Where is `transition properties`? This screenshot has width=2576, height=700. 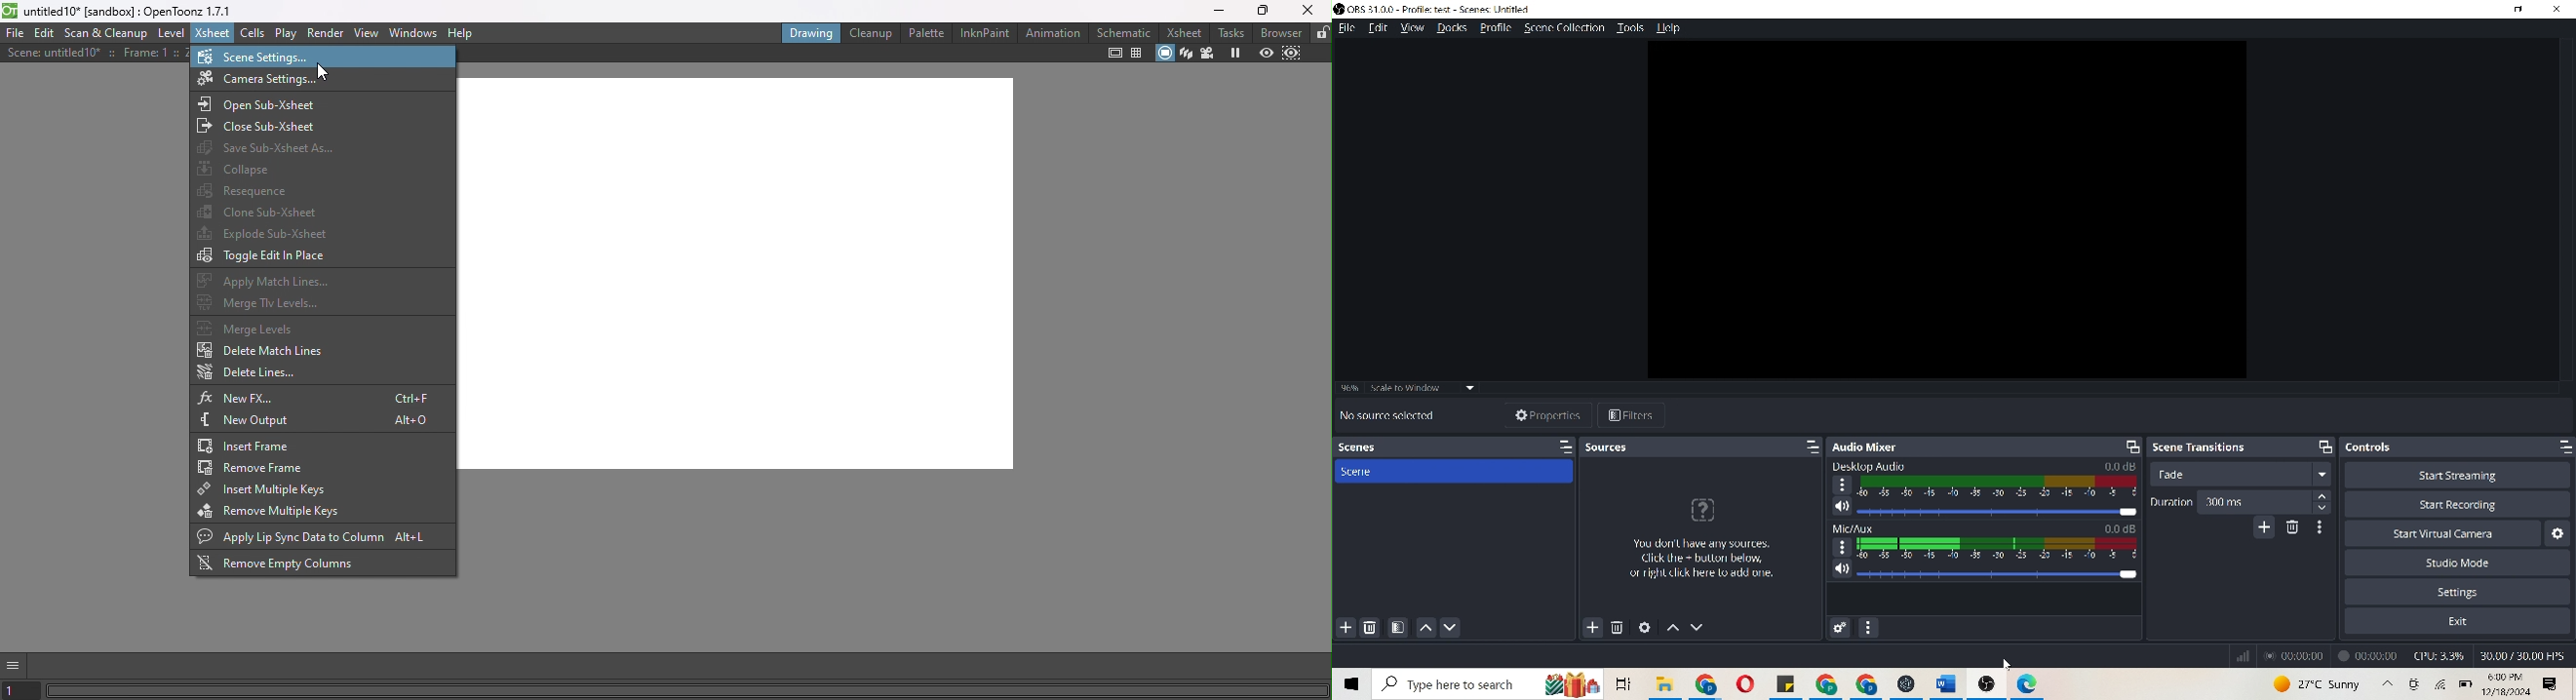 transition properties is located at coordinates (2317, 527).